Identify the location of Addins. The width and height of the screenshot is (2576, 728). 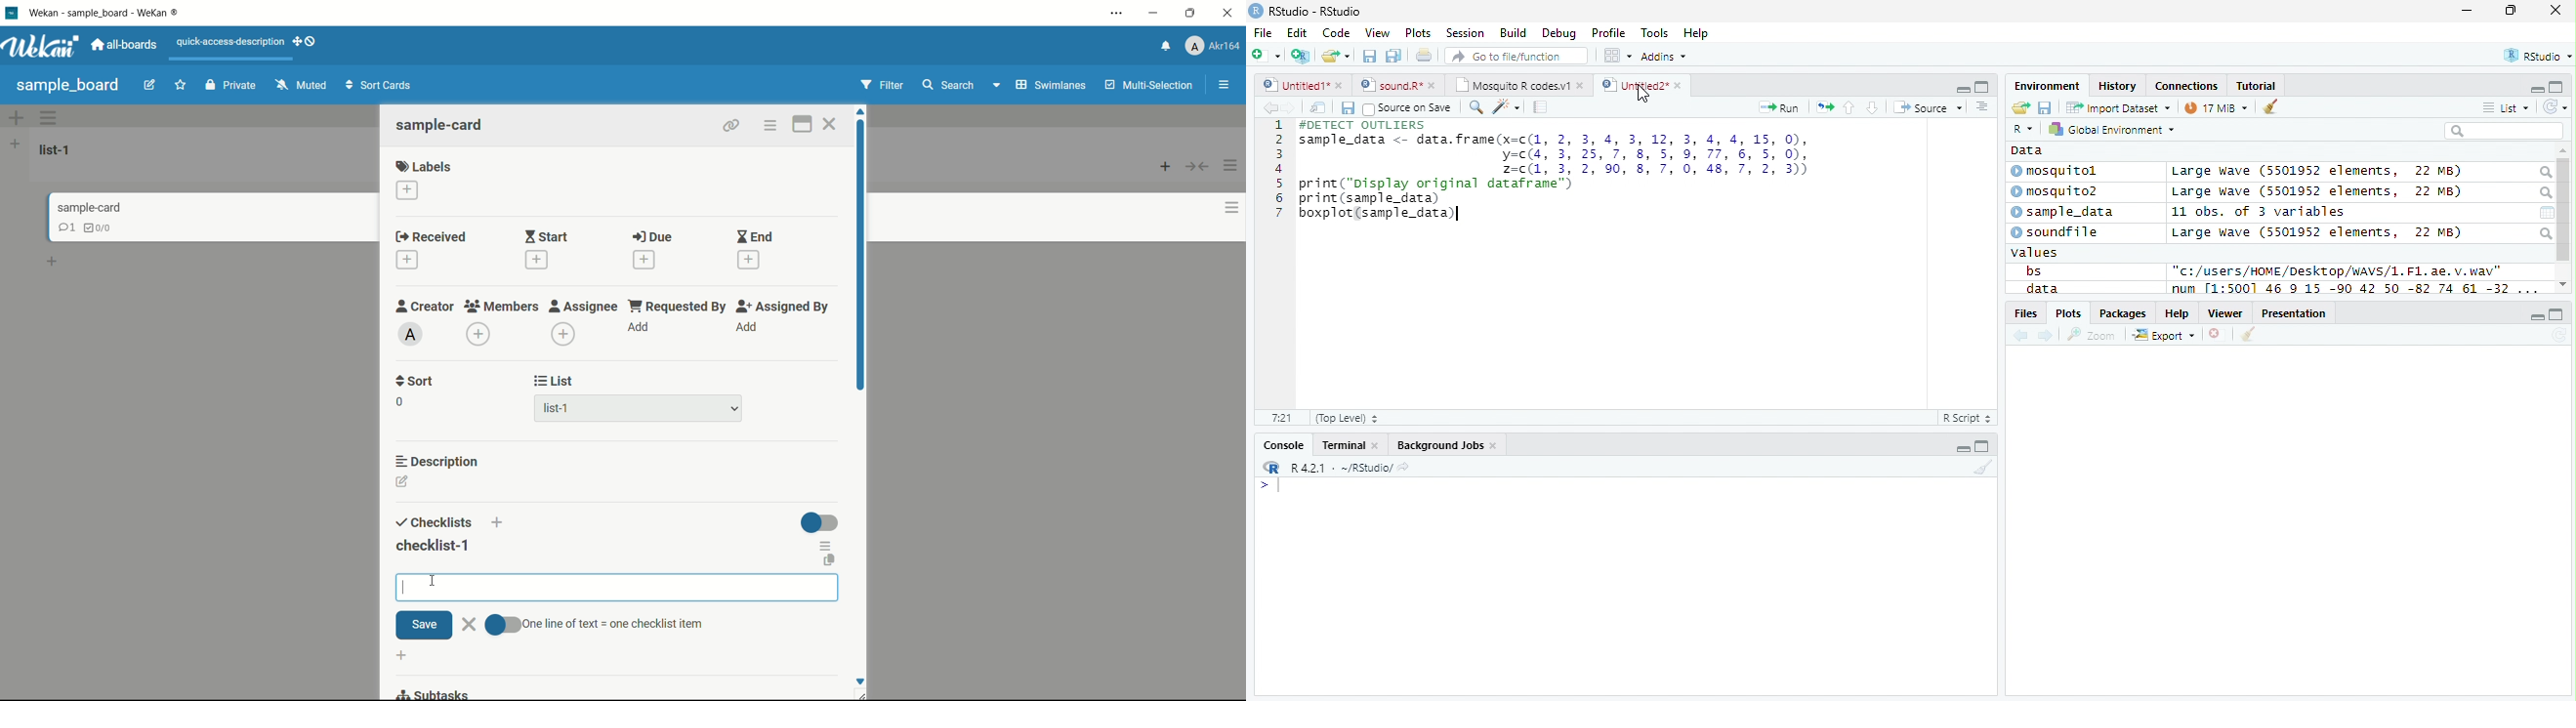
(1666, 56).